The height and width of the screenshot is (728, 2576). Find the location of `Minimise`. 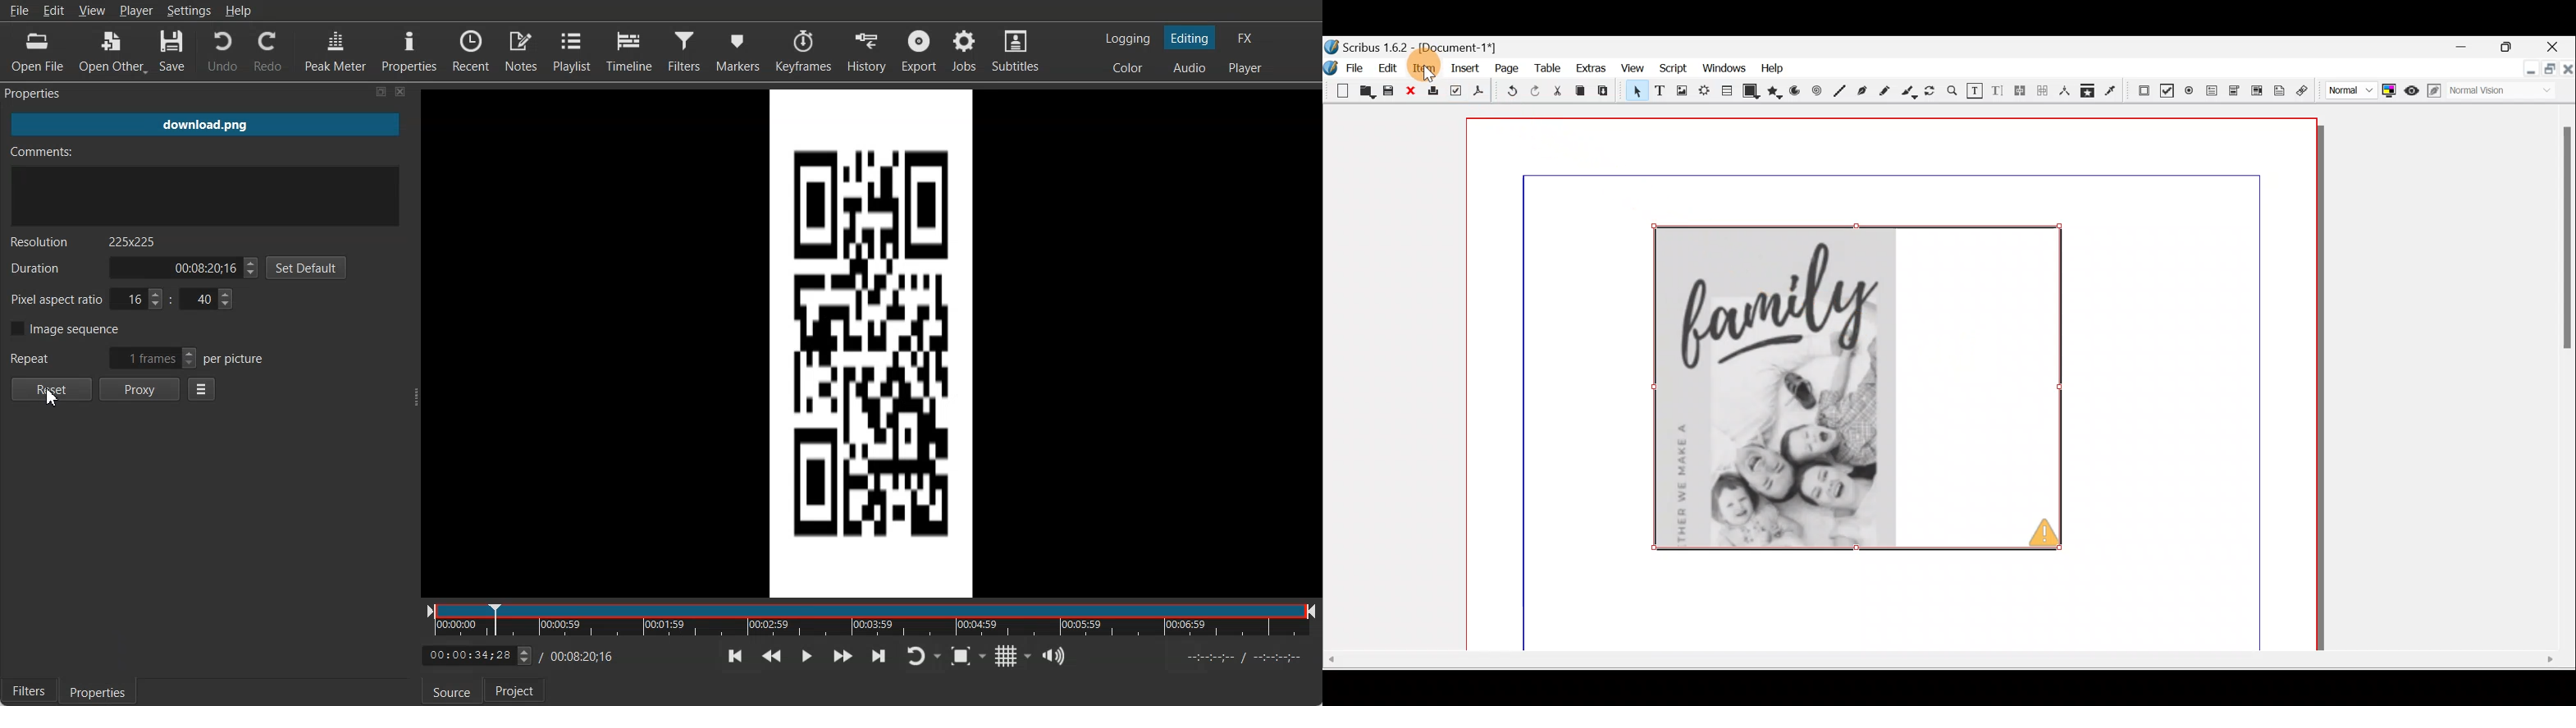

Minimise is located at coordinates (2464, 48).